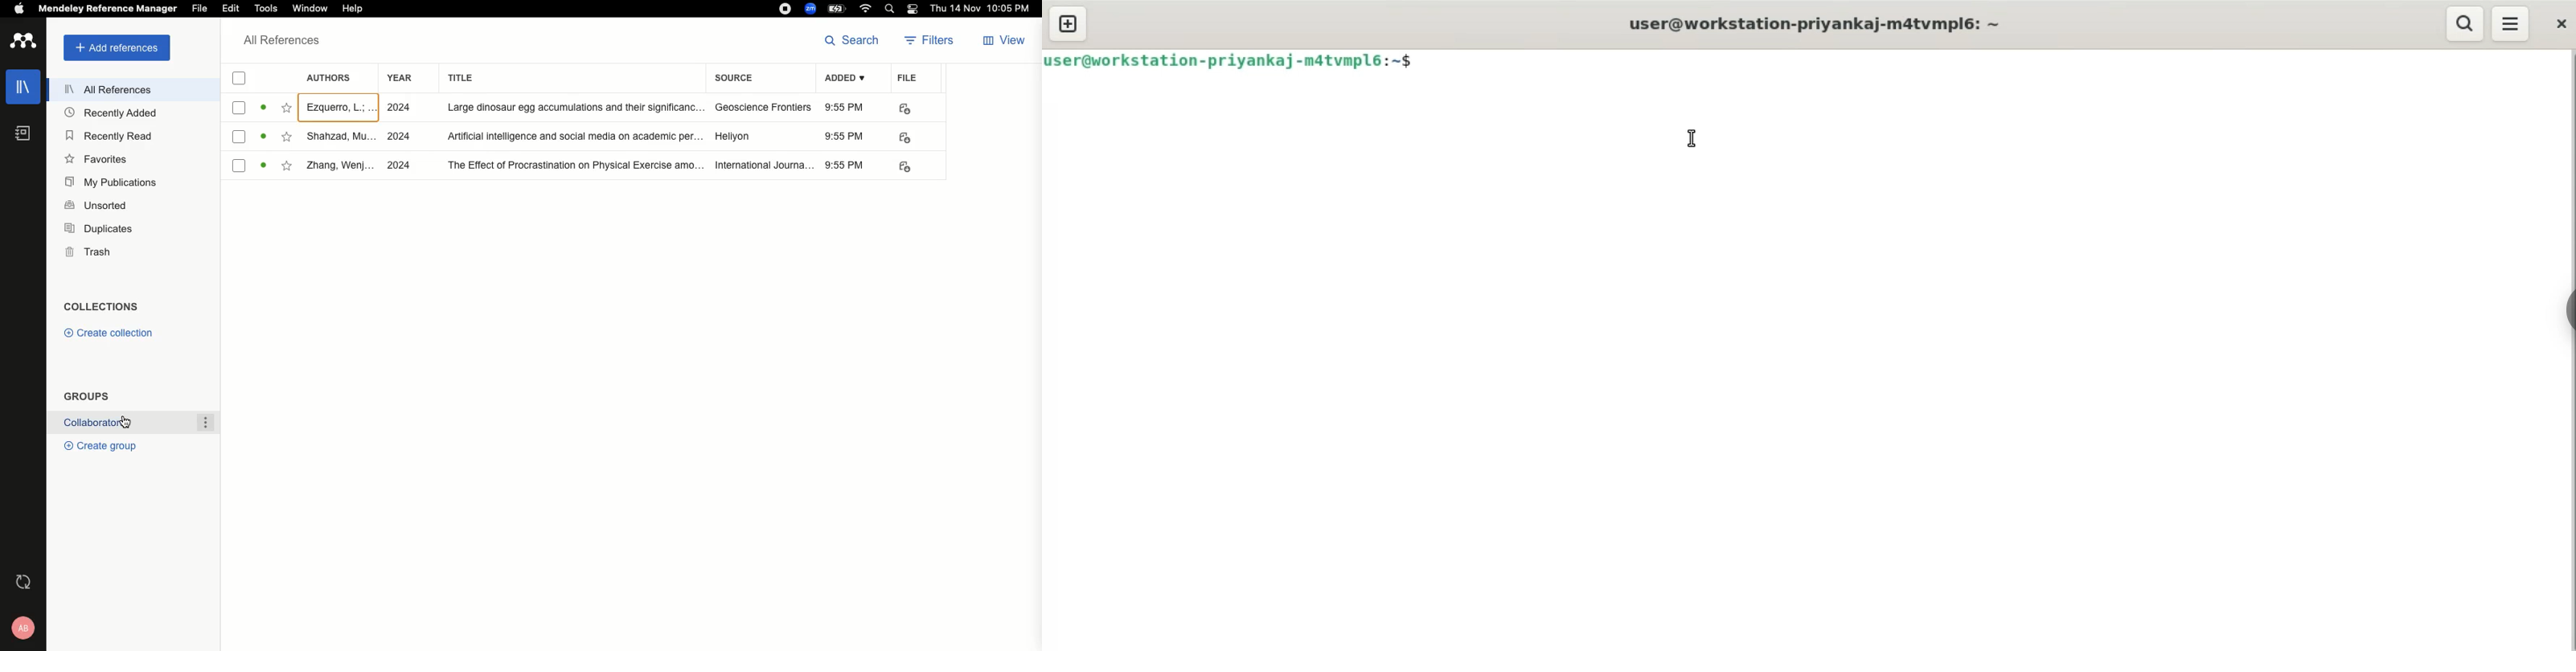  I want to click on Groups, so click(88, 396).